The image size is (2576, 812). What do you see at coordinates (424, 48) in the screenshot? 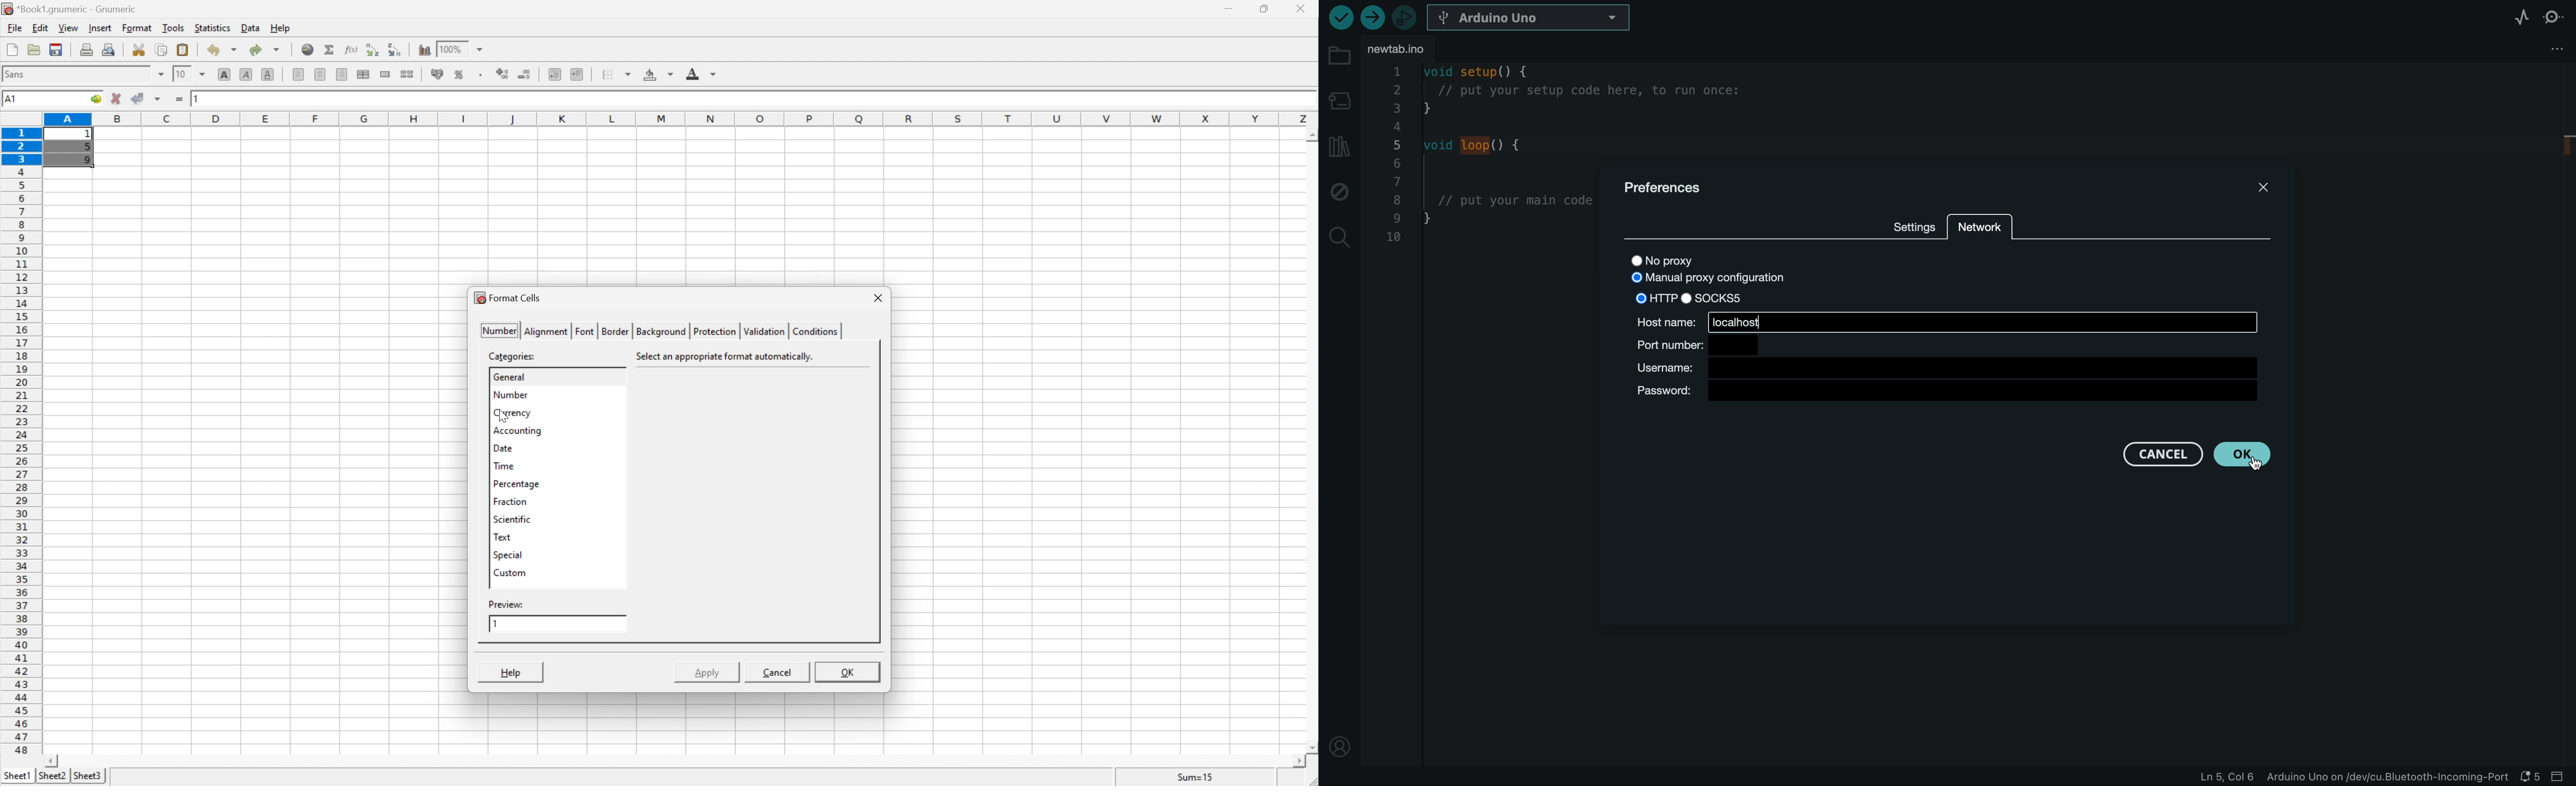
I see `insert chart` at bounding box center [424, 48].